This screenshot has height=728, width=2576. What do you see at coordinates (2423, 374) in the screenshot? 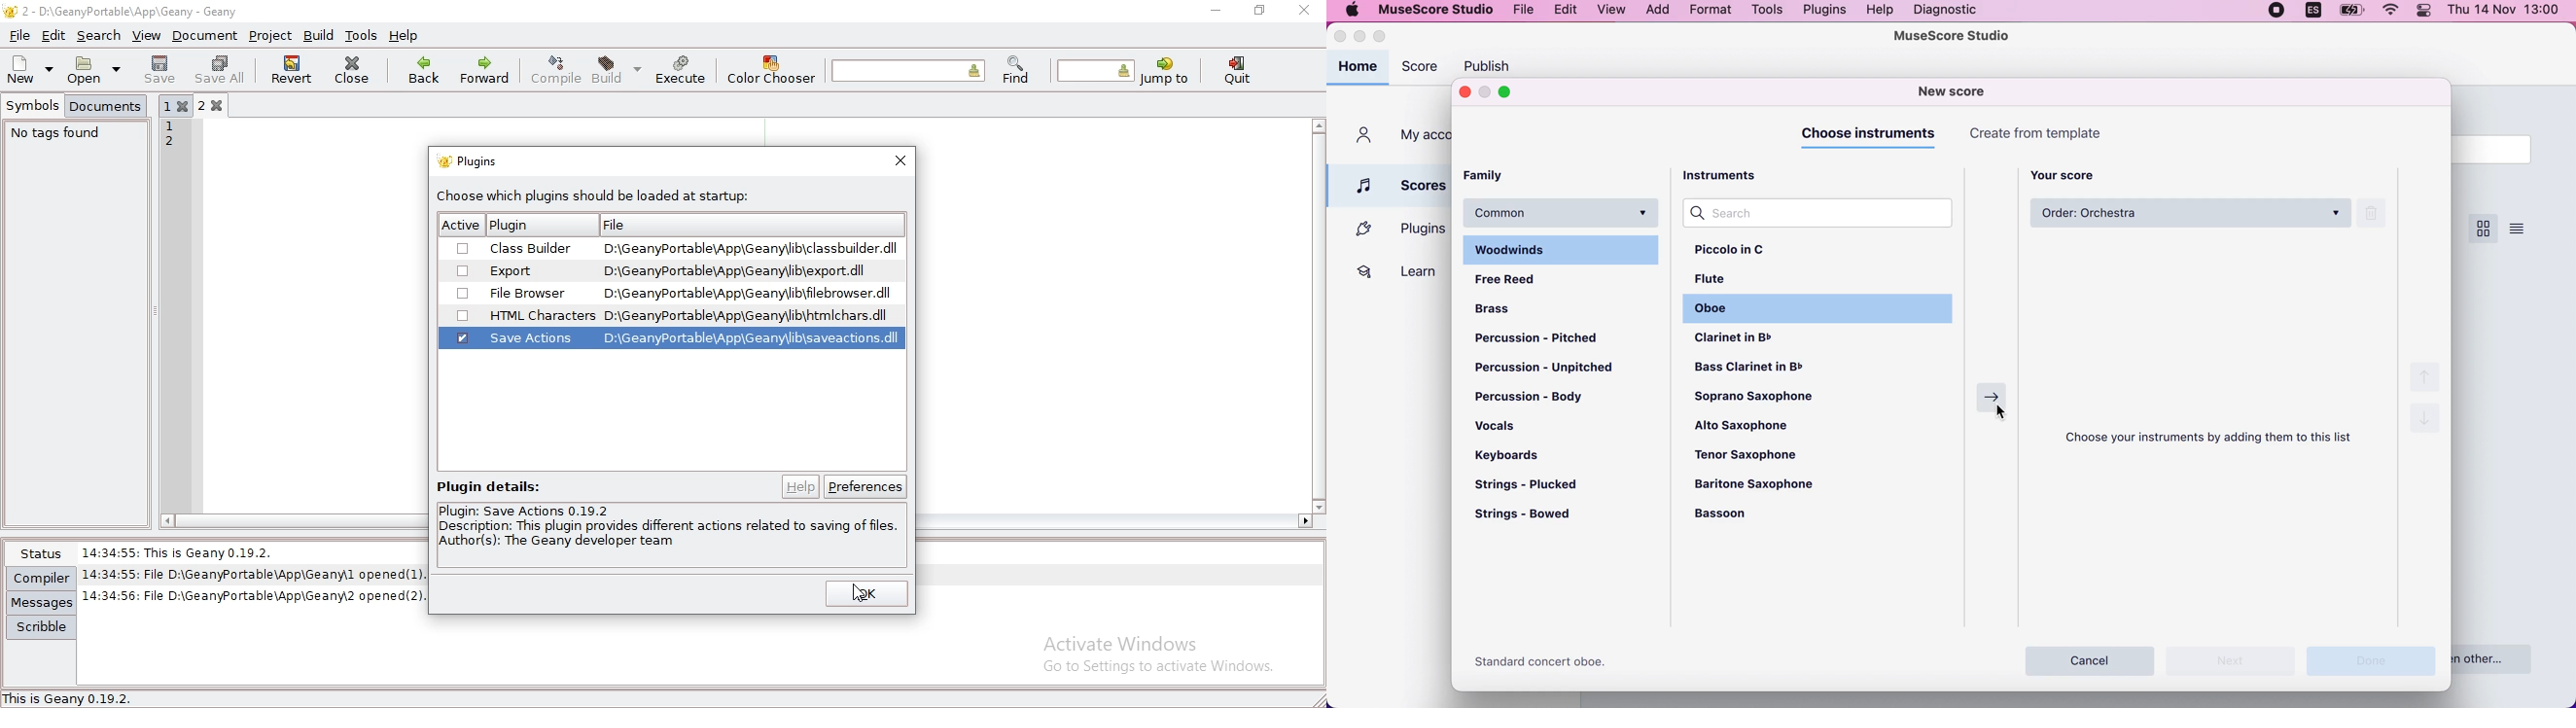
I see `up ` at bounding box center [2423, 374].